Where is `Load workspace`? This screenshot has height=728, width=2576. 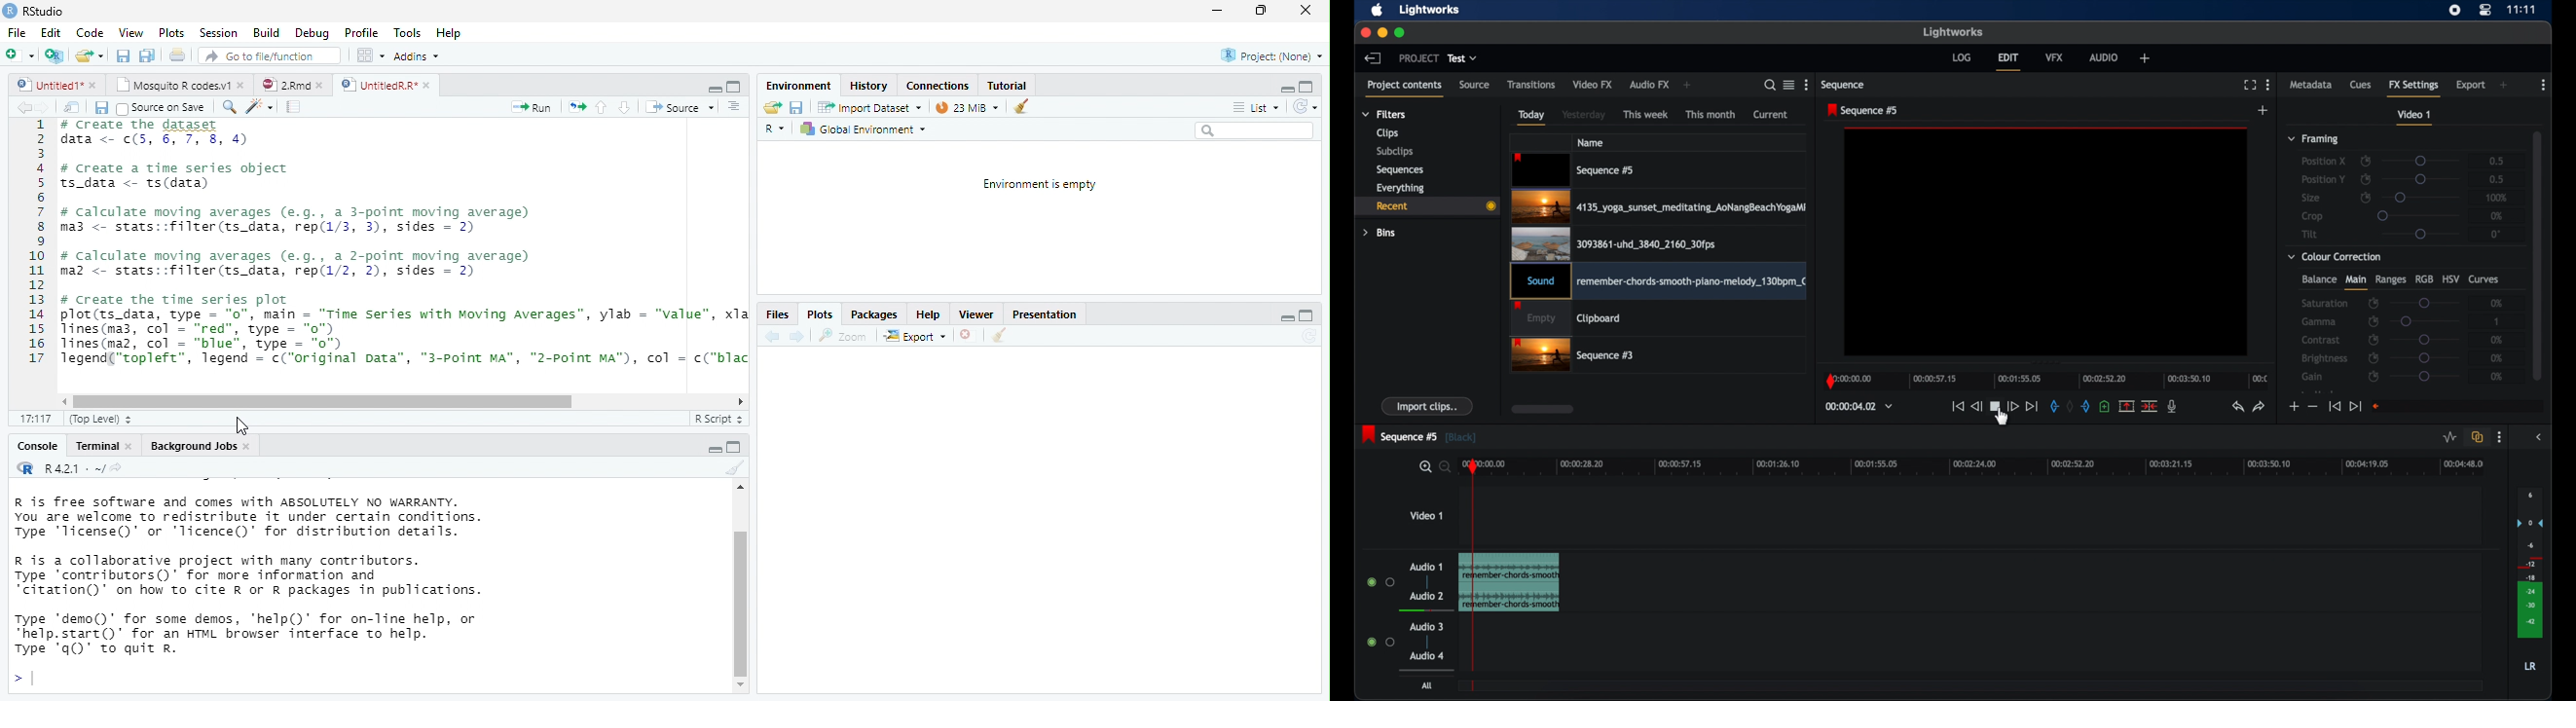 Load workspace is located at coordinates (772, 108).